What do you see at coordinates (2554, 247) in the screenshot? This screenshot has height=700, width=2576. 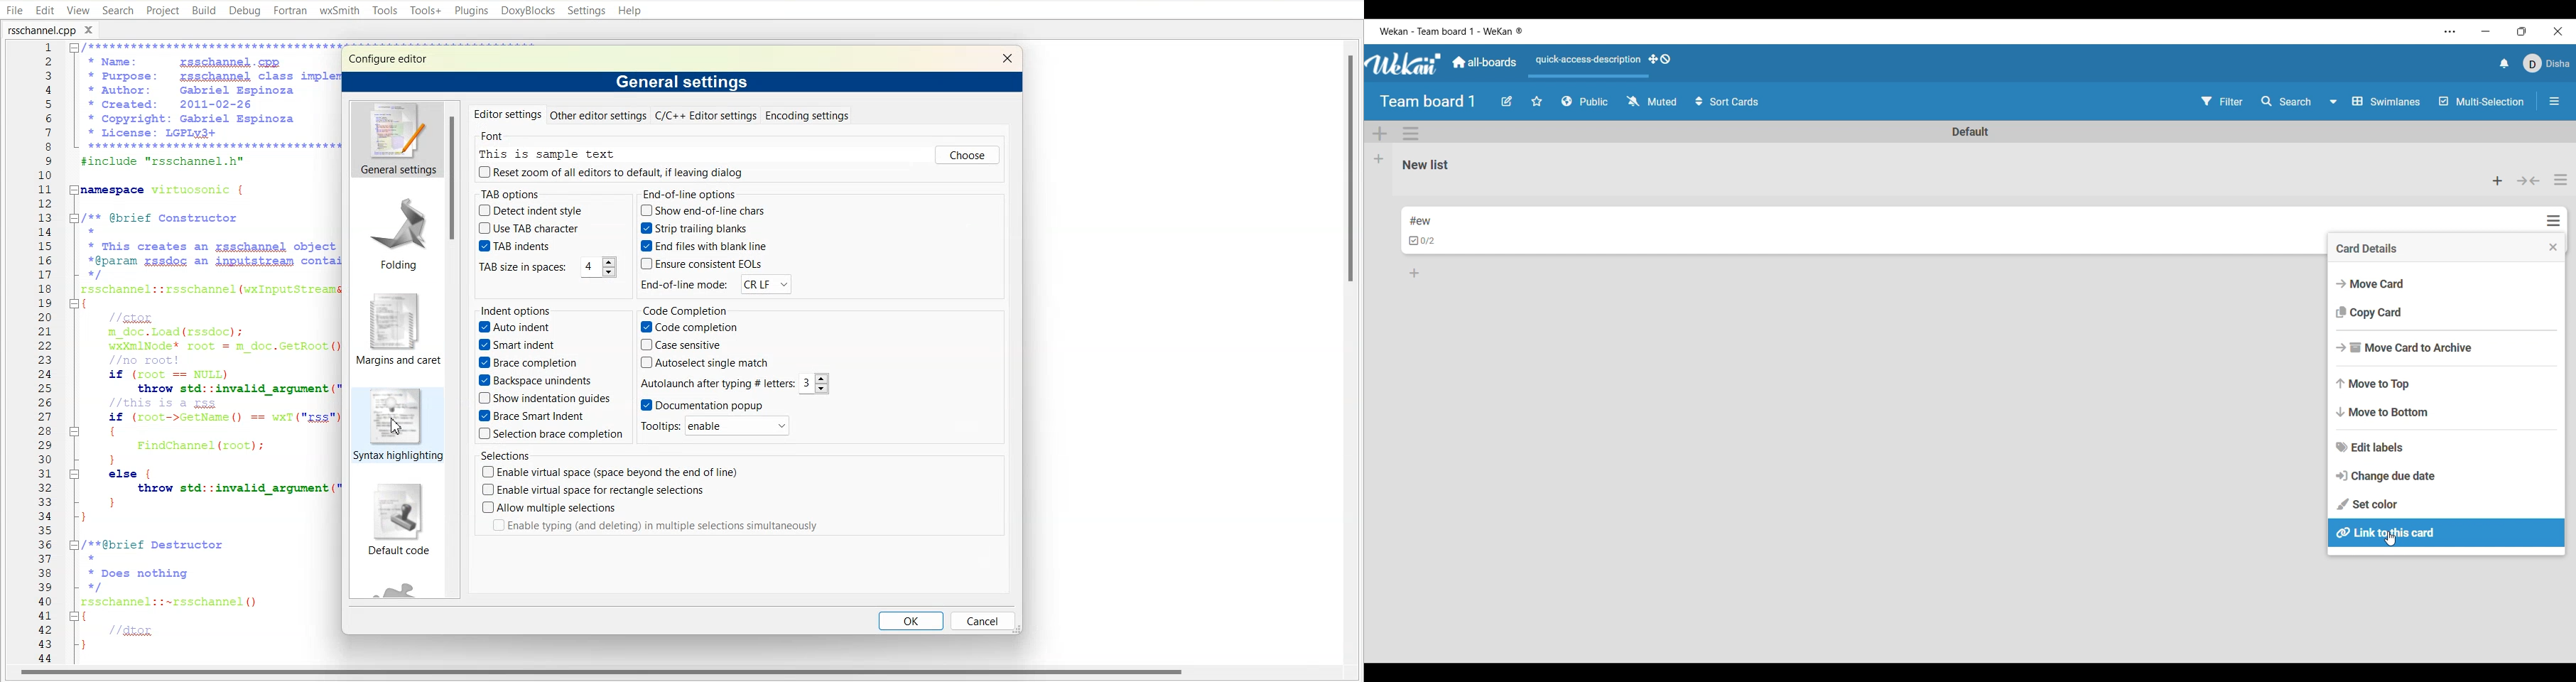 I see `Close menu` at bounding box center [2554, 247].